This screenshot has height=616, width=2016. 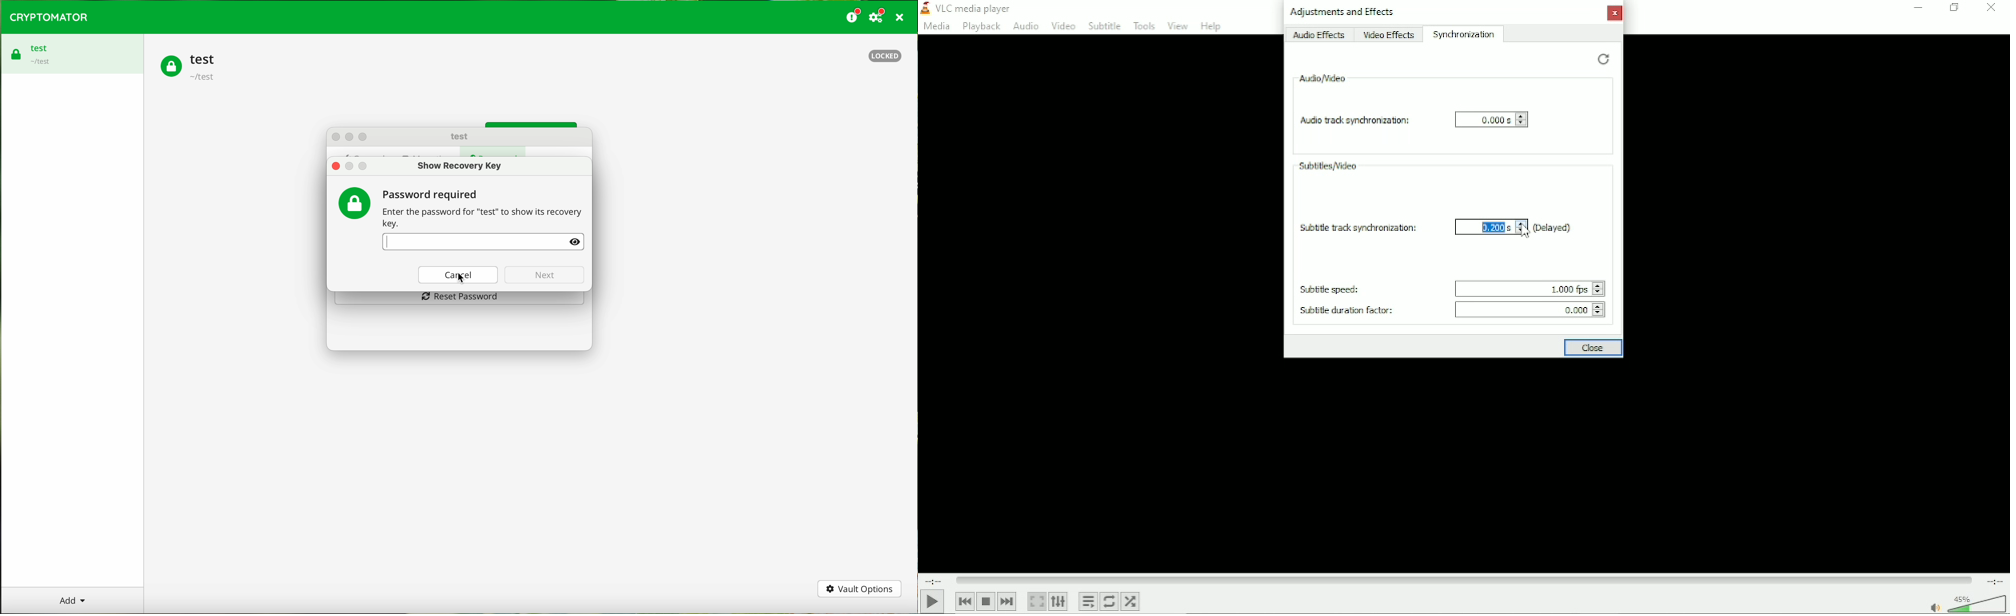 I want to click on Close, so click(x=1594, y=349).